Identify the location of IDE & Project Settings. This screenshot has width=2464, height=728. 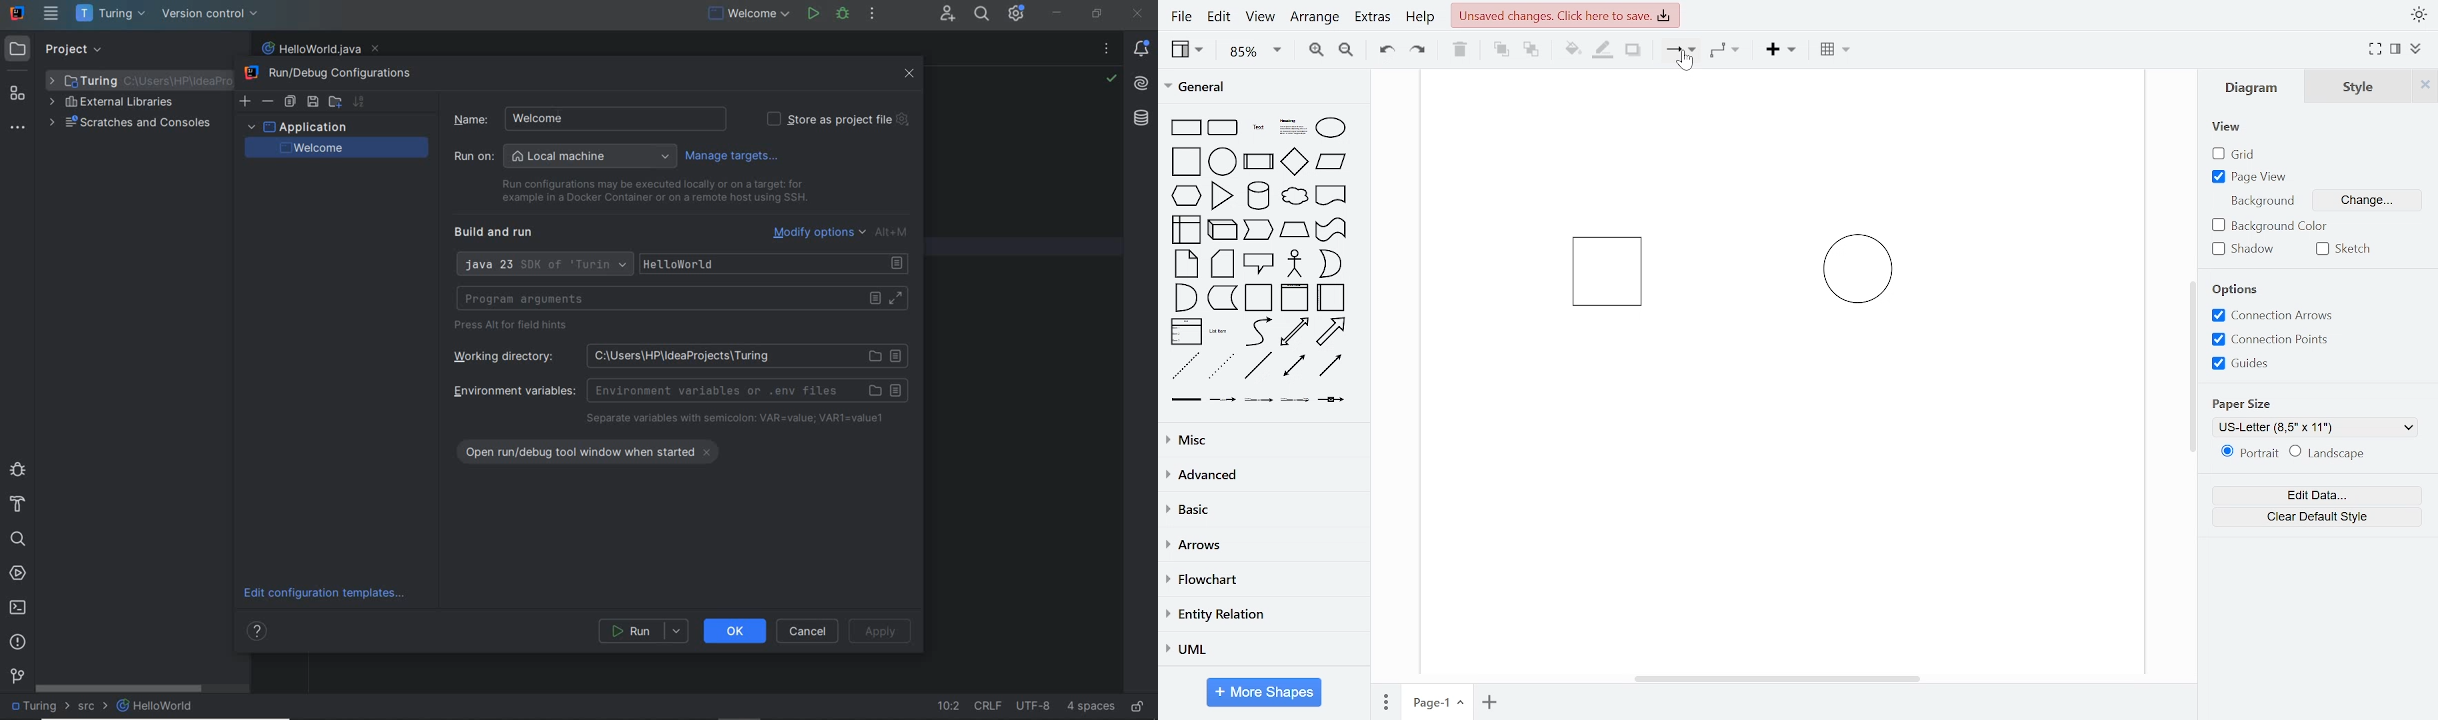
(1017, 13).